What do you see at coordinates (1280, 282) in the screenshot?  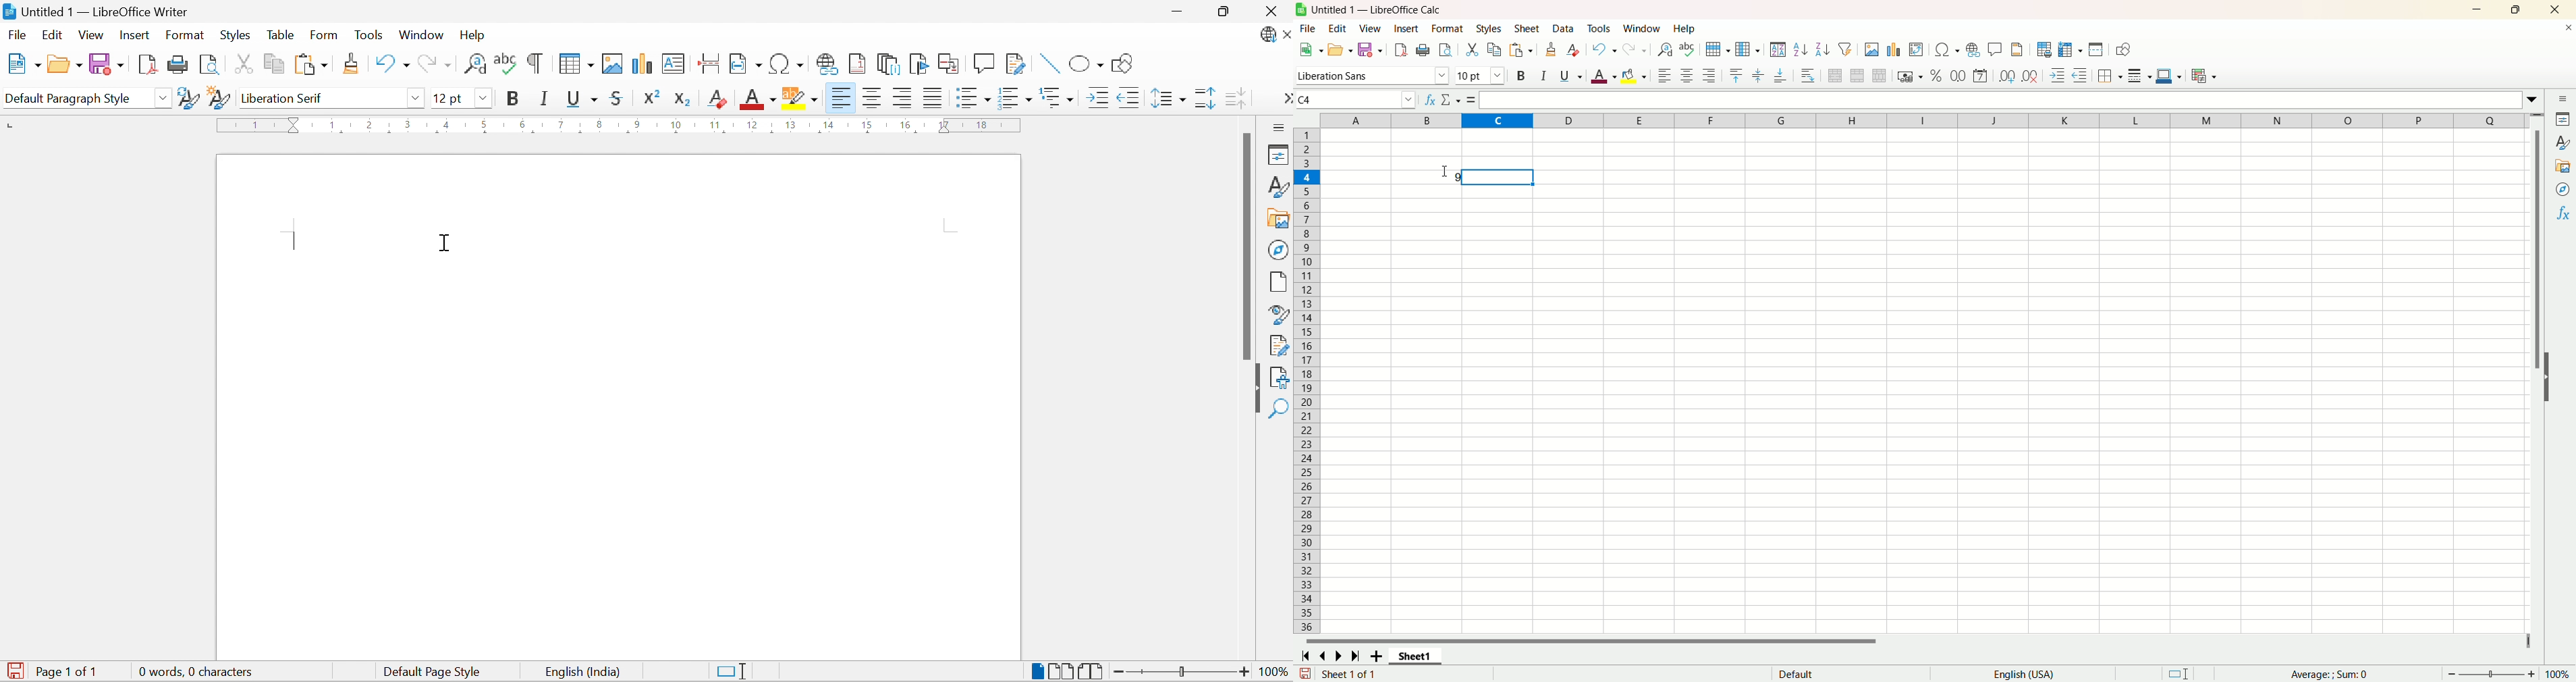 I see `Page` at bounding box center [1280, 282].